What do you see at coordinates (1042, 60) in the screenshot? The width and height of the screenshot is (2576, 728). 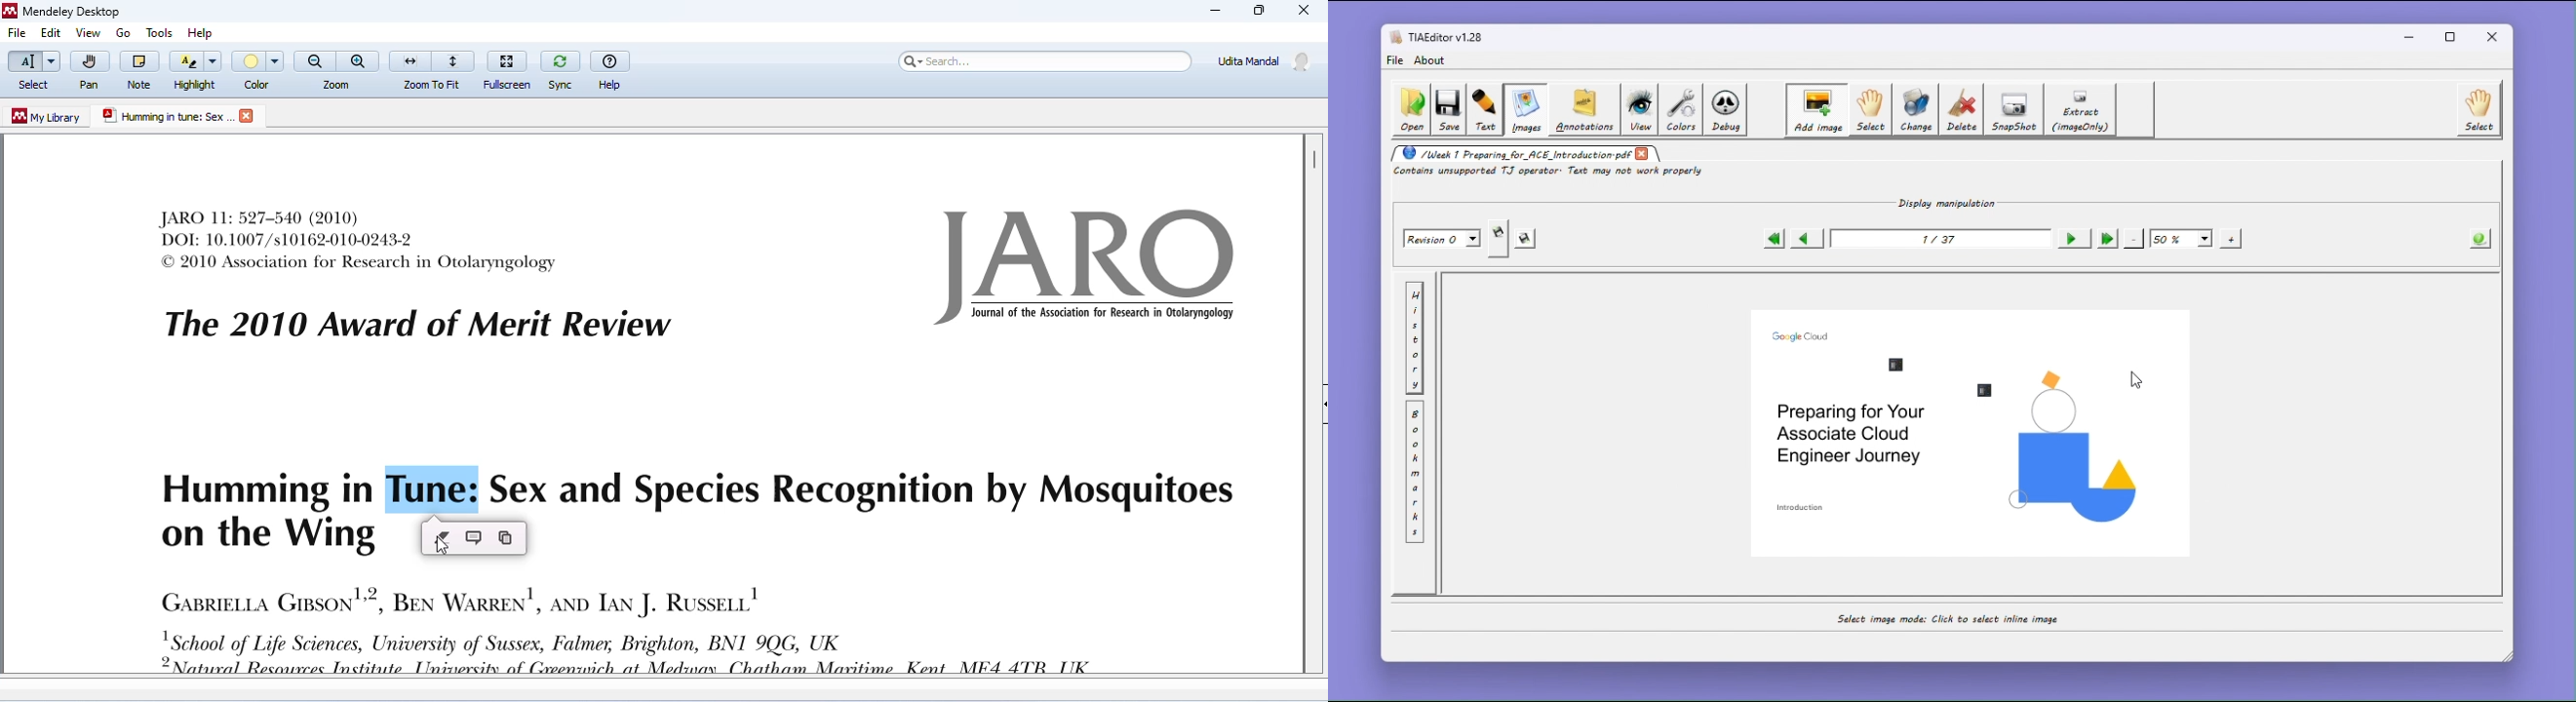 I see `search bar` at bounding box center [1042, 60].